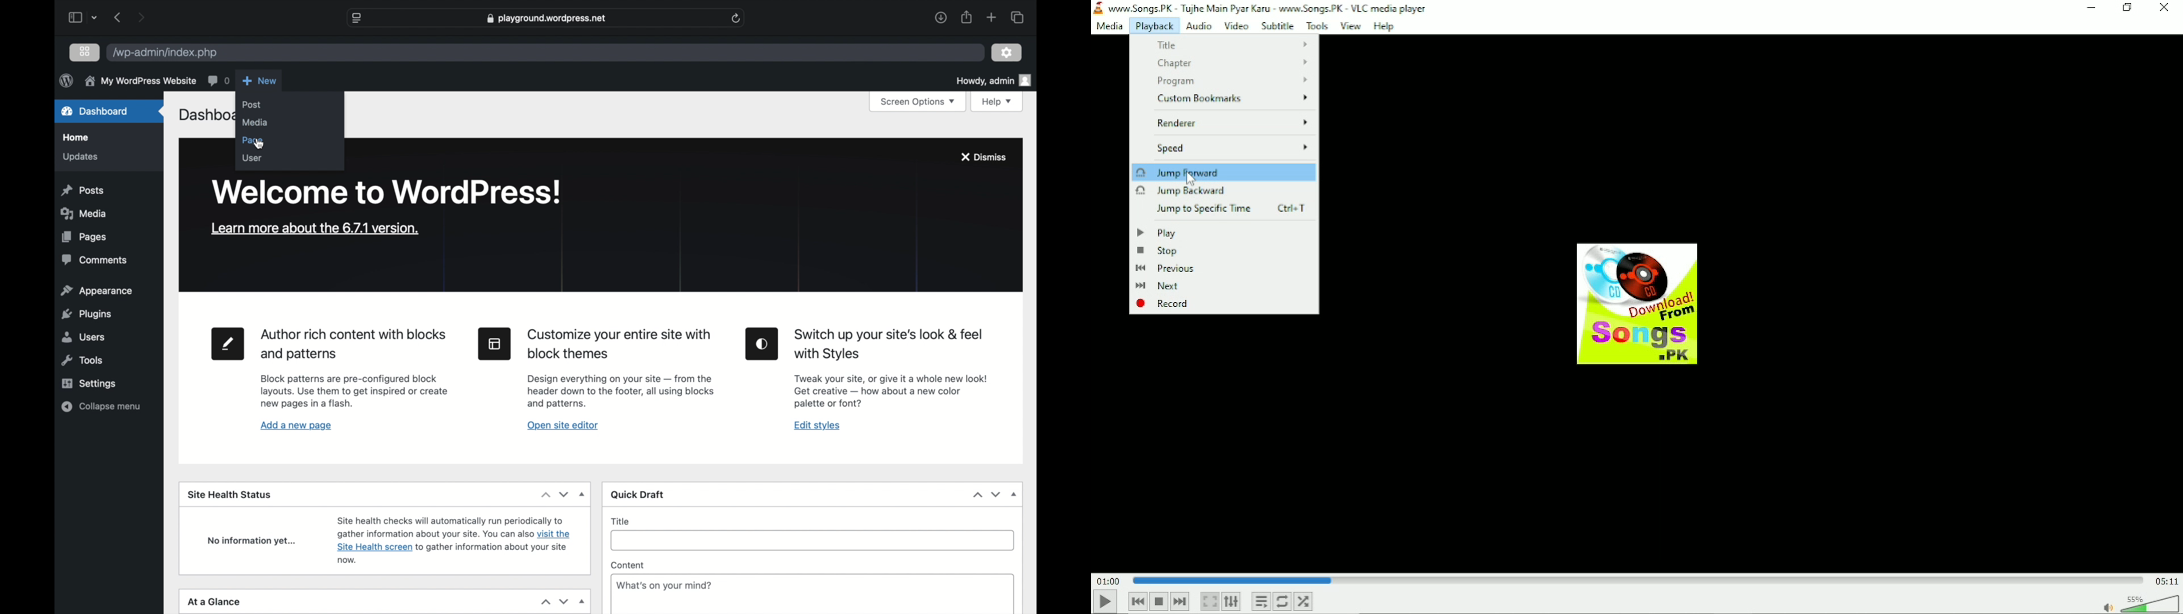 This screenshot has width=2184, height=616. I want to click on Play, so click(1157, 234).